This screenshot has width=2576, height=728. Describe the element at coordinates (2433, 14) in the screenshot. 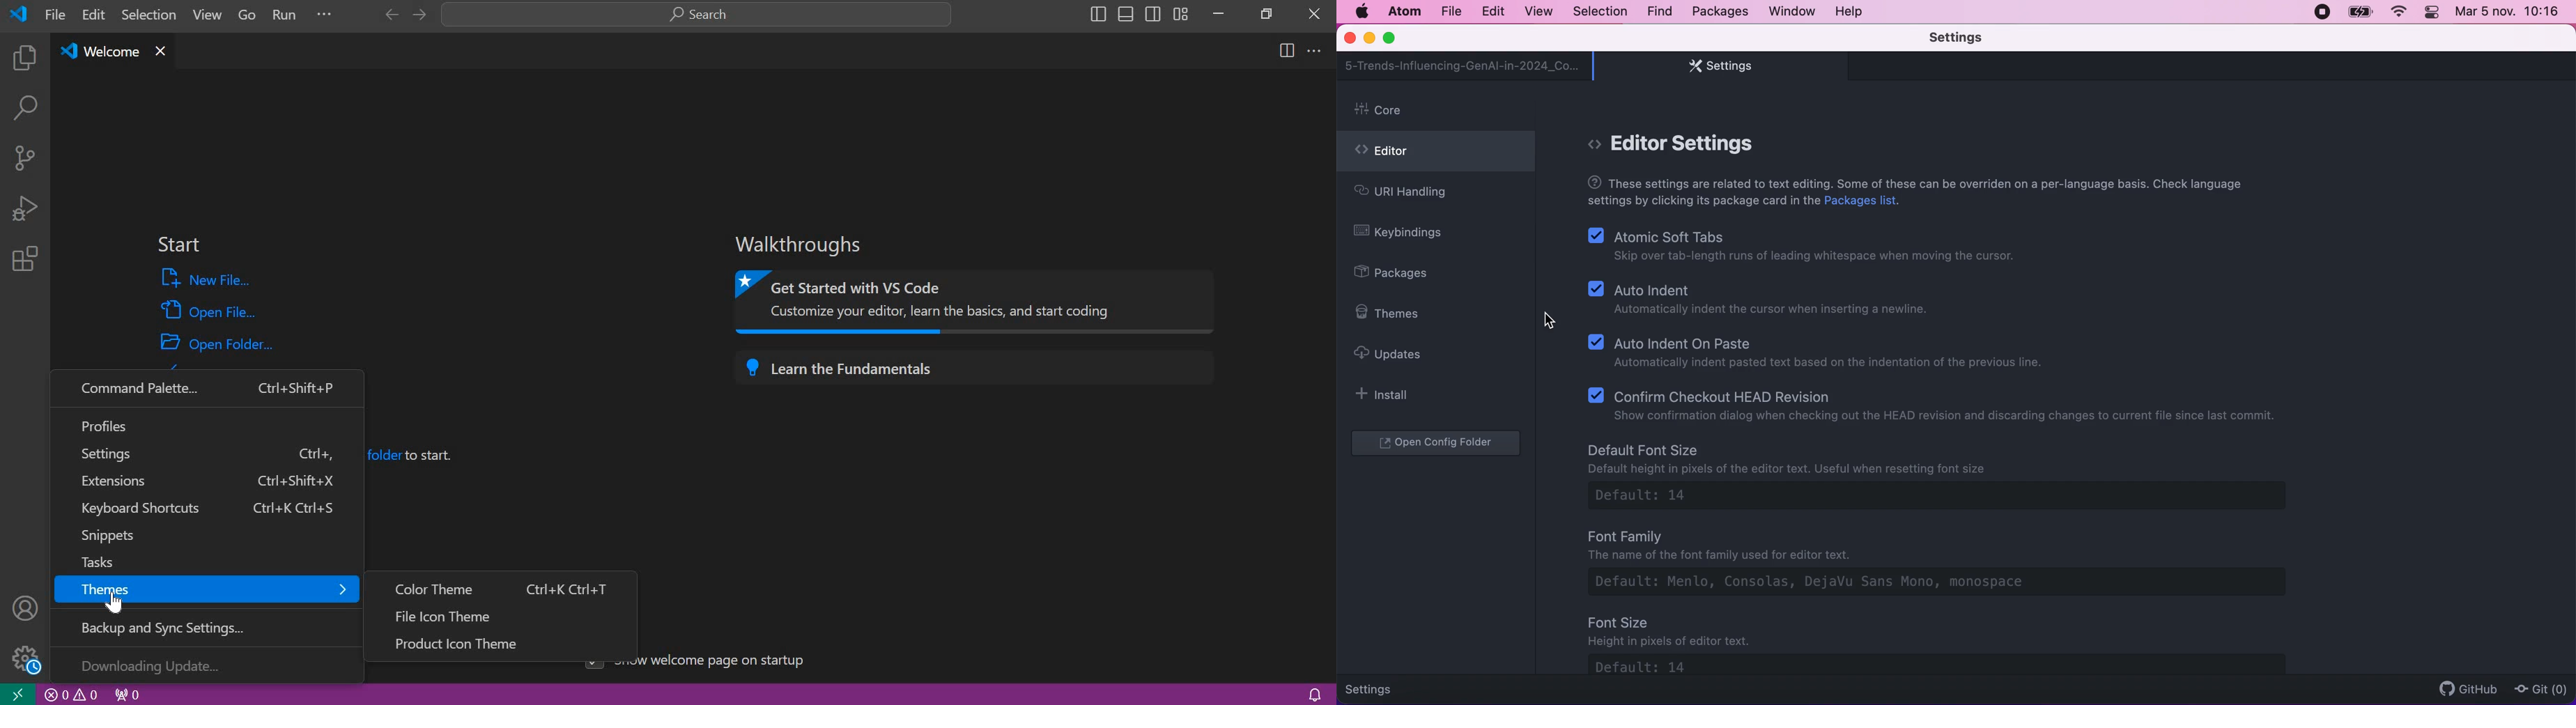

I see `control panel` at that location.